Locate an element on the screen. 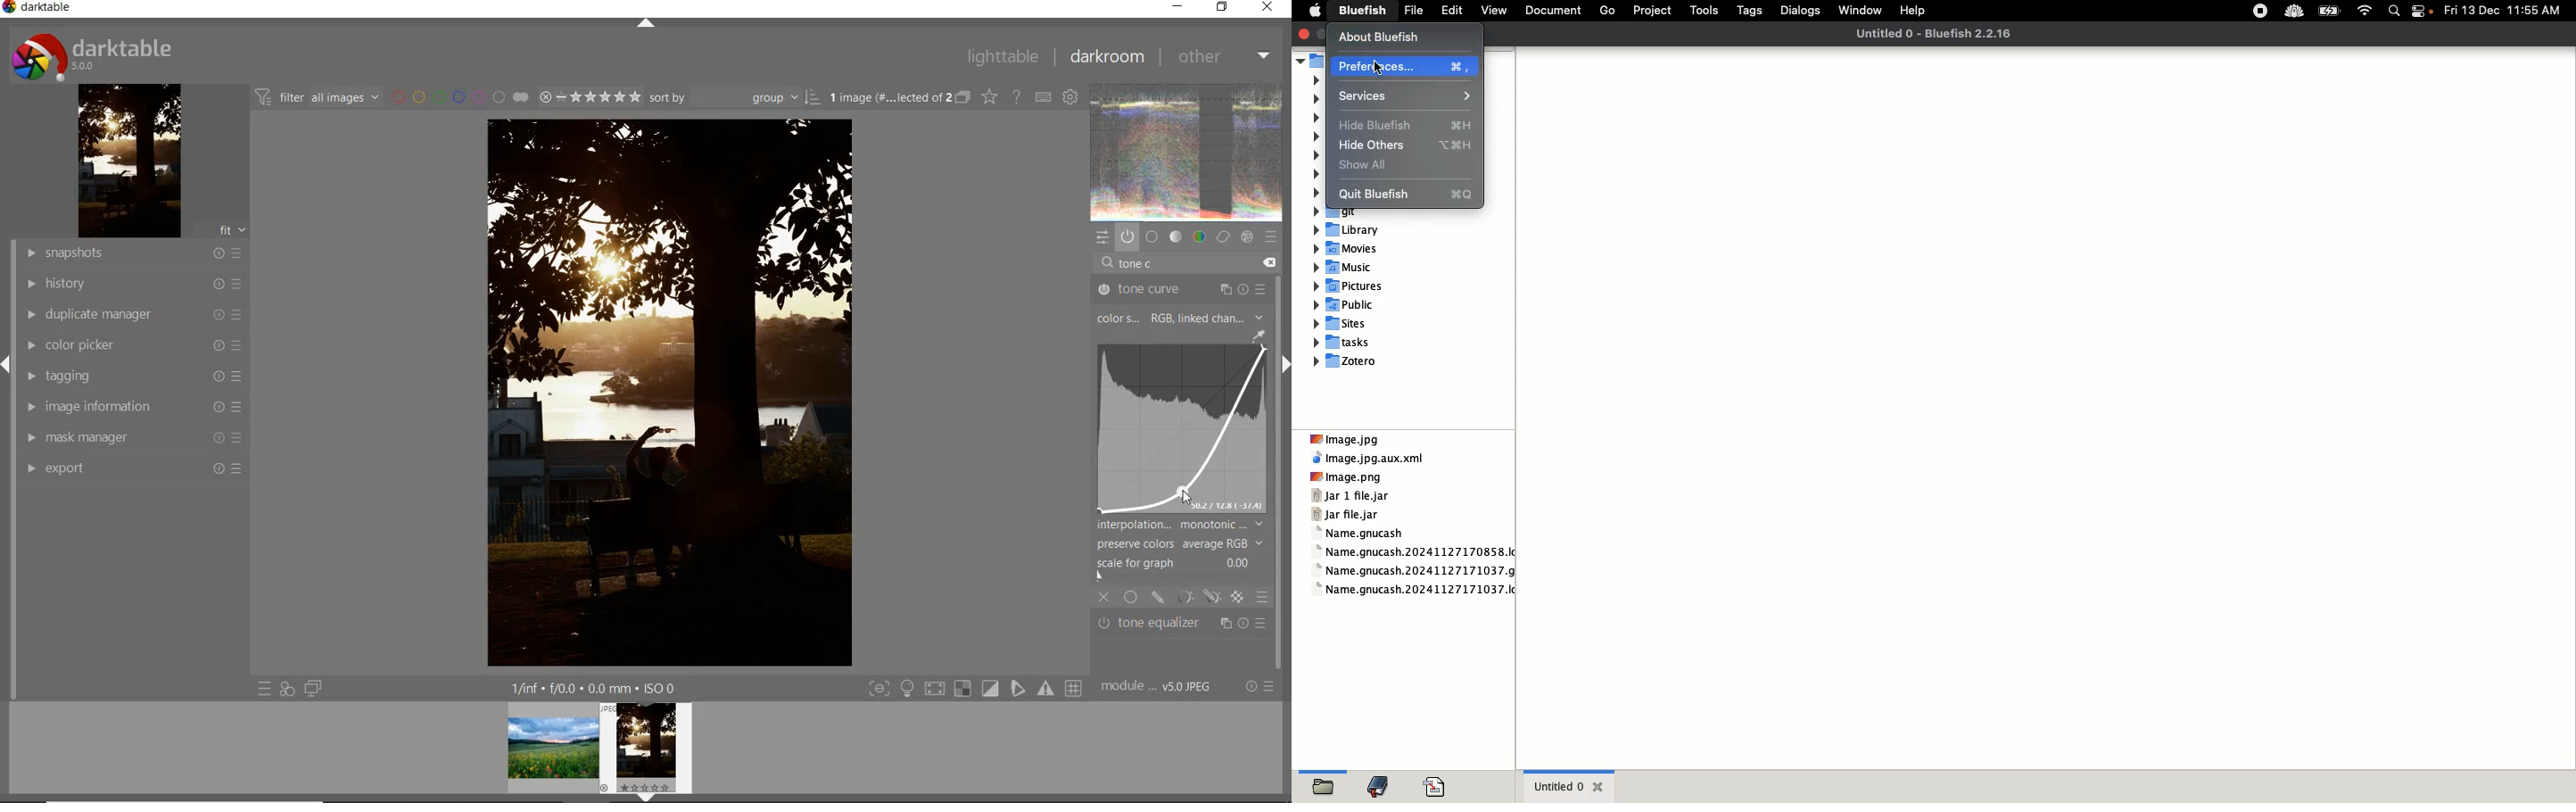 Image resolution: width=2576 pixels, height=812 pixels. close is located at coordinates (1302, 34).